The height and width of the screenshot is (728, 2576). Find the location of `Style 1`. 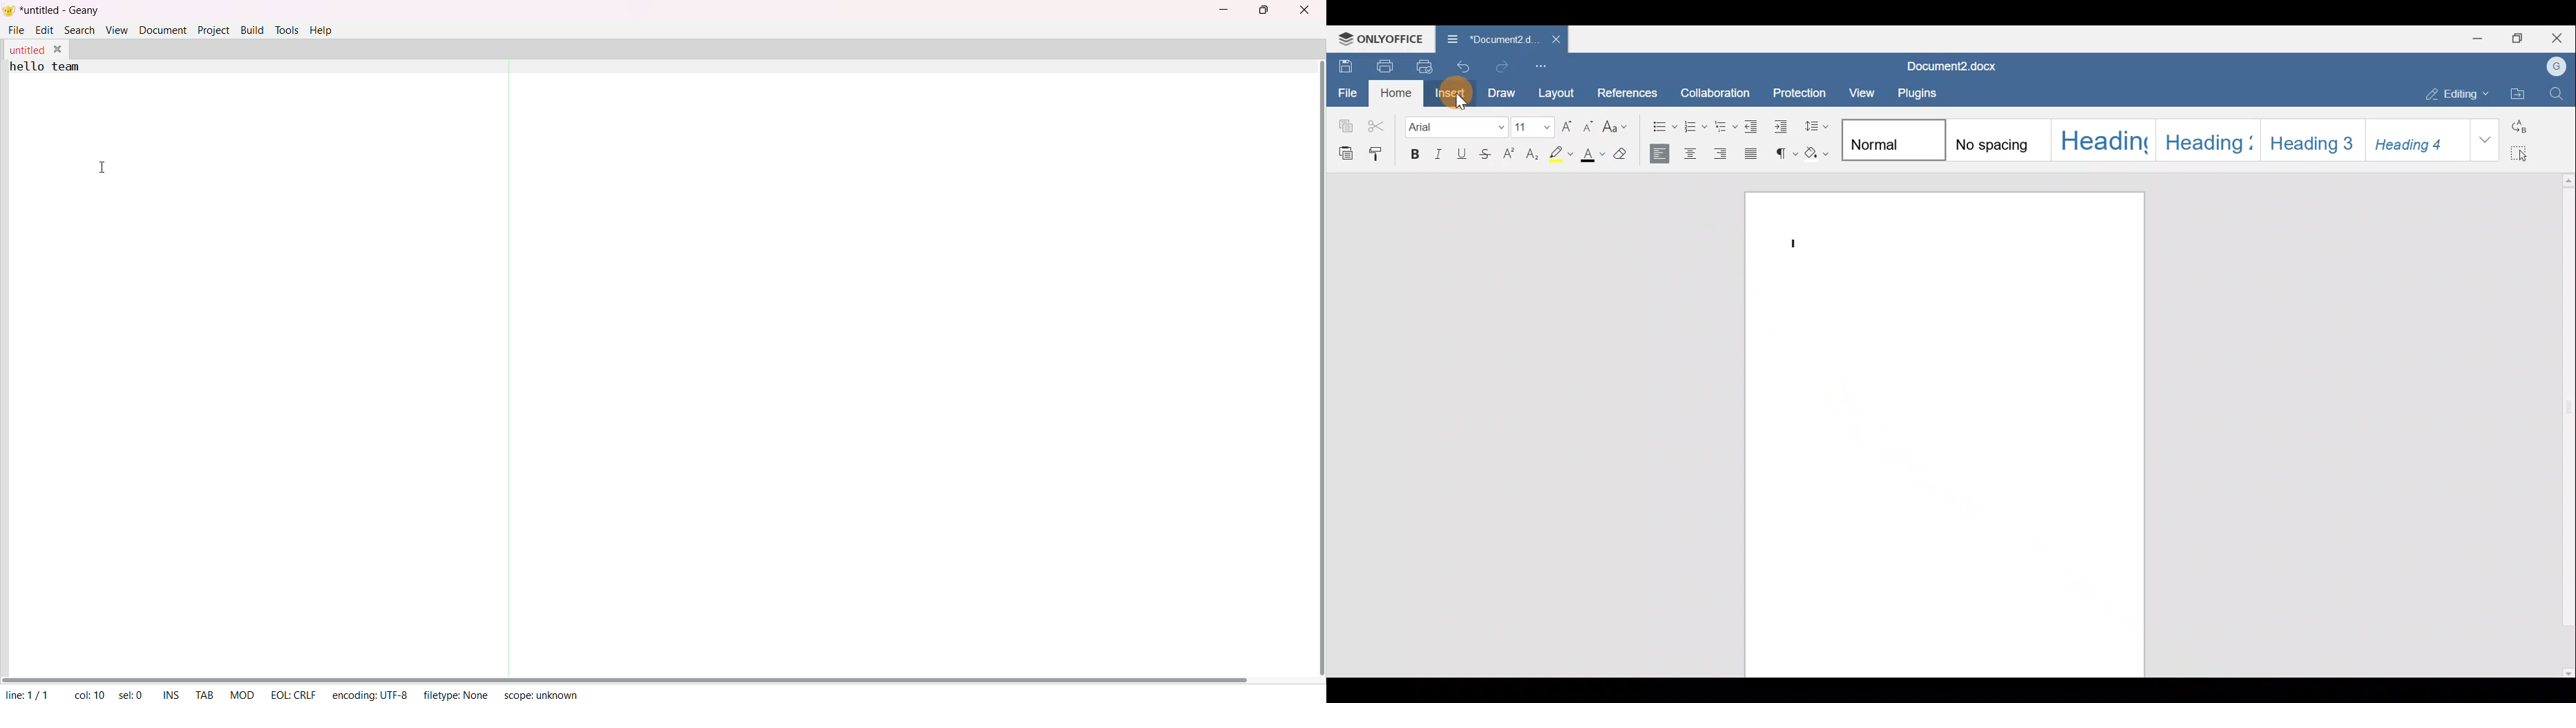

Style 1 is located at coordinates (1894, 139).